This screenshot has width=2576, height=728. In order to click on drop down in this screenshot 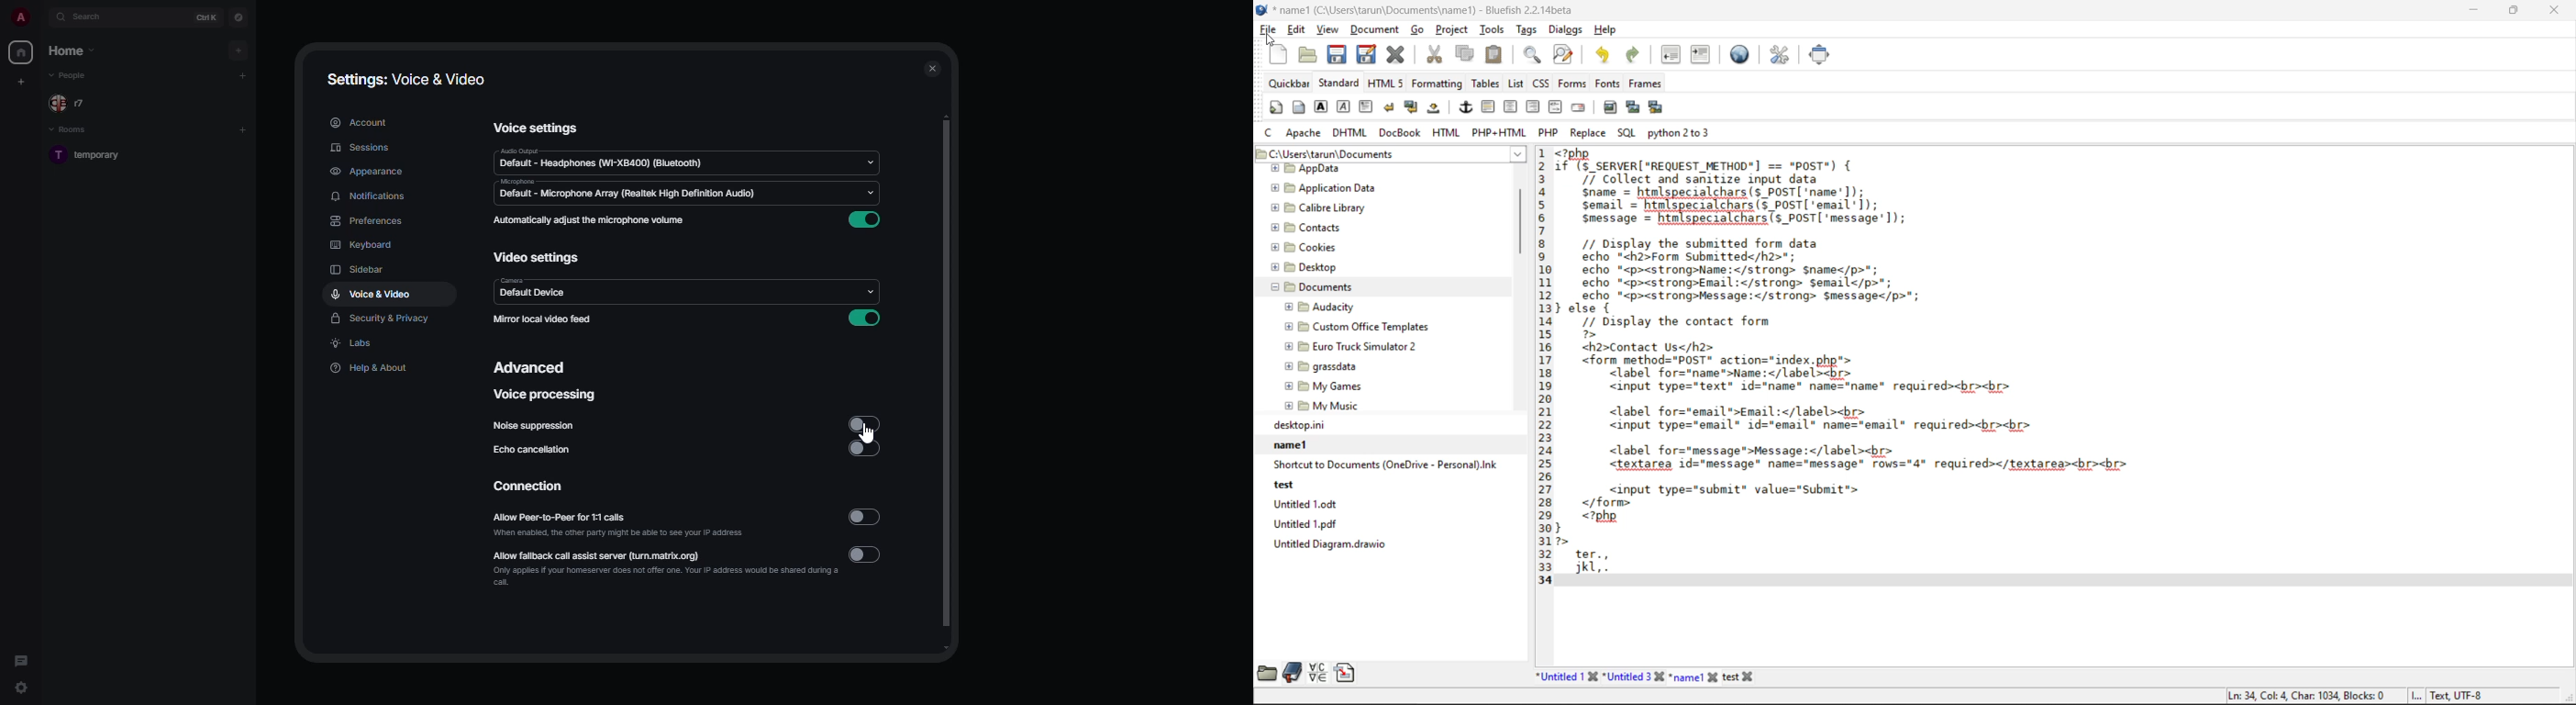, I will do `click(874, 198)`.